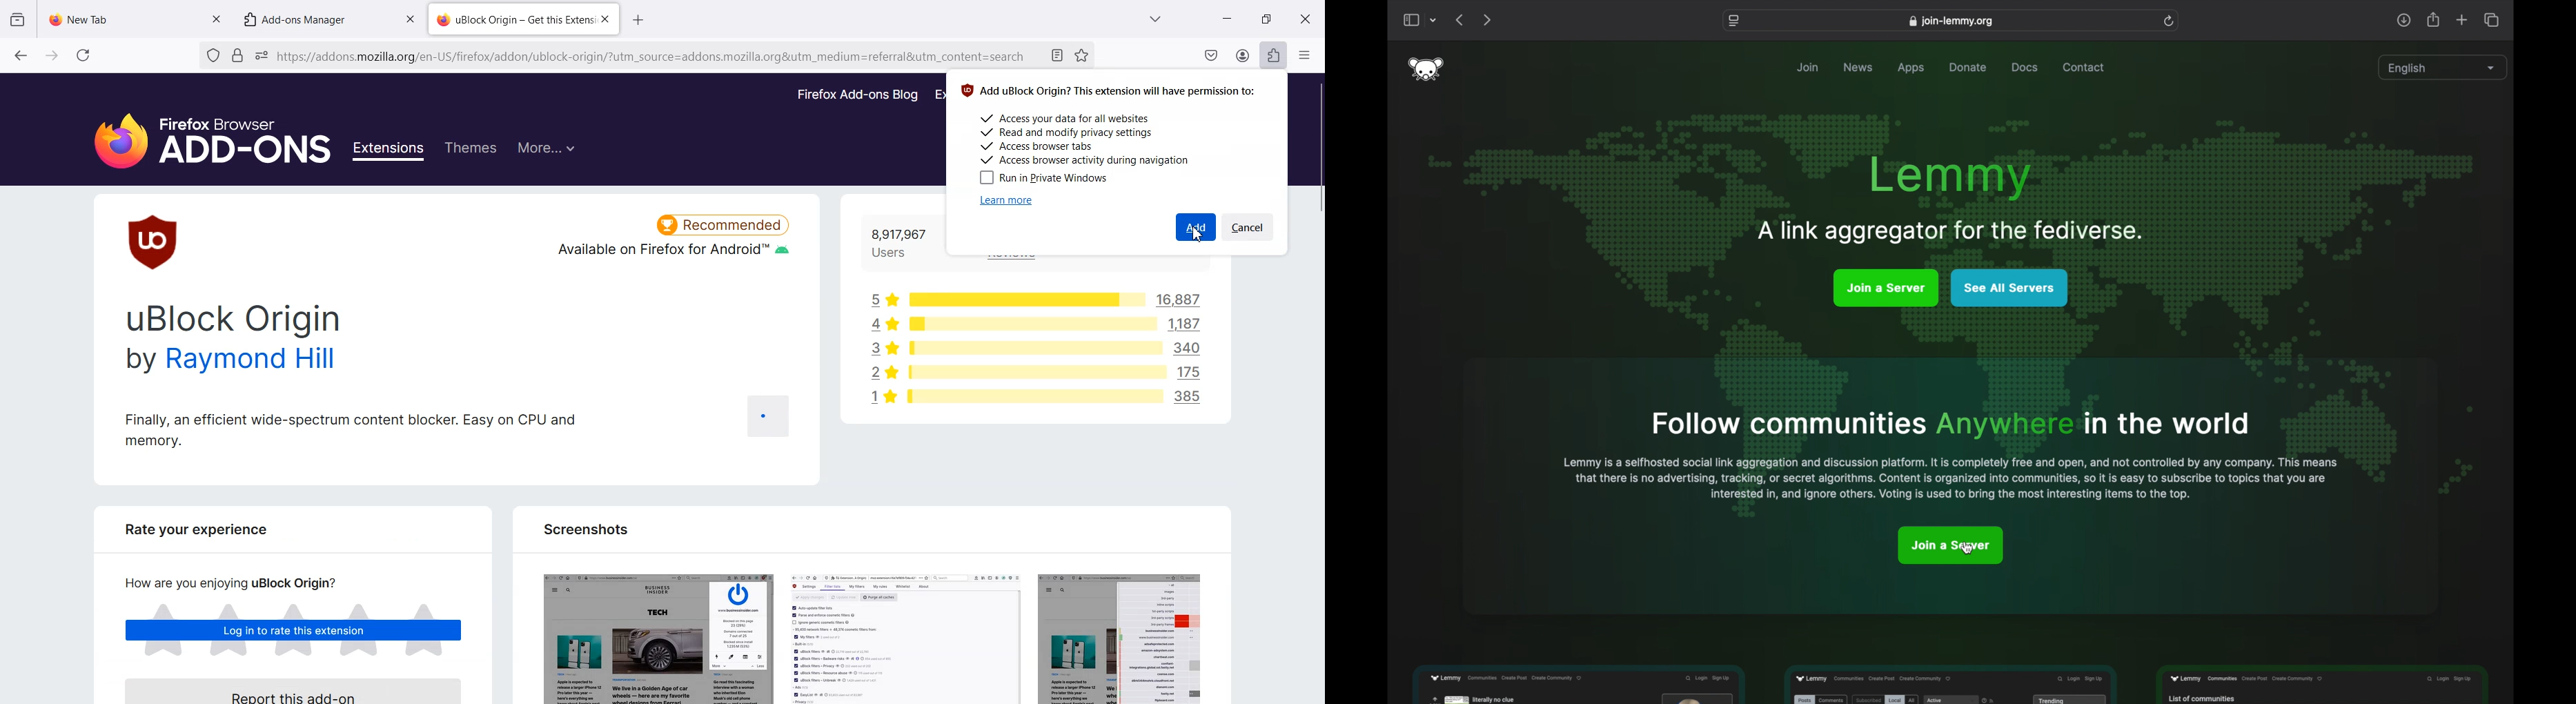  I want to click on rating bar, so click(1034, 395).